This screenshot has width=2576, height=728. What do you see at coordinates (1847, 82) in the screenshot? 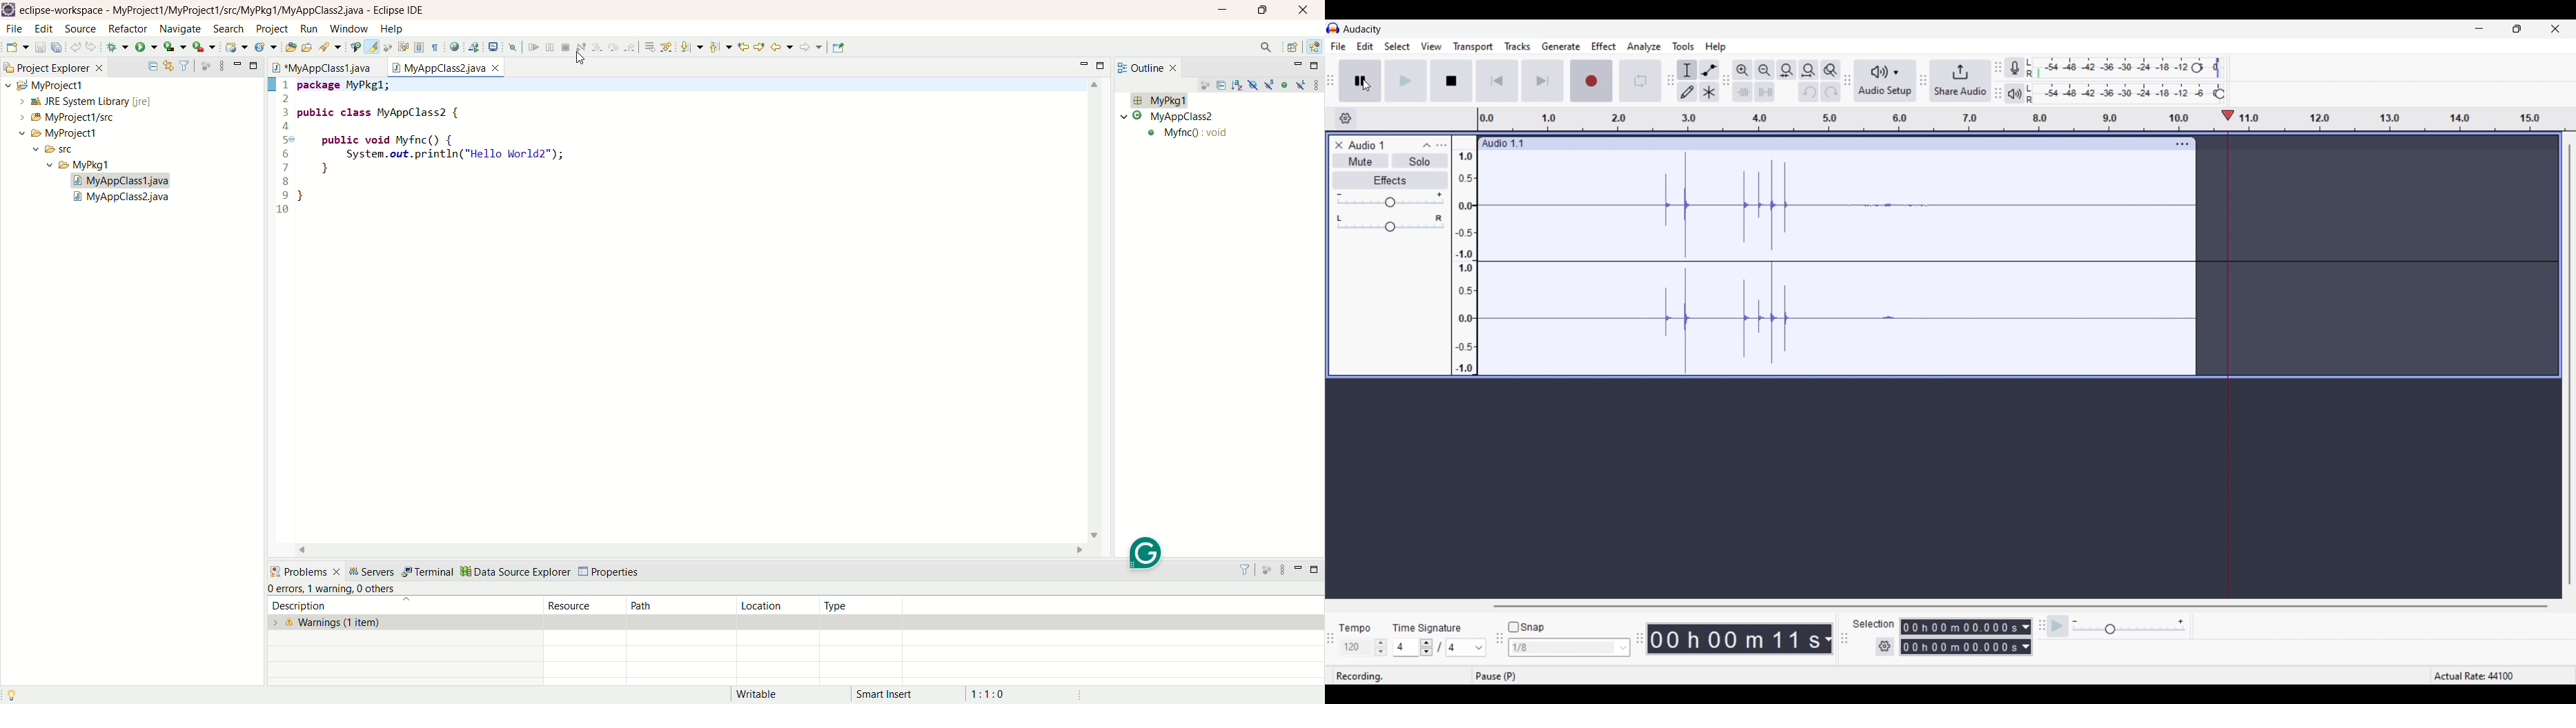
I see `toolbar` at bounding box center [1847, 82].